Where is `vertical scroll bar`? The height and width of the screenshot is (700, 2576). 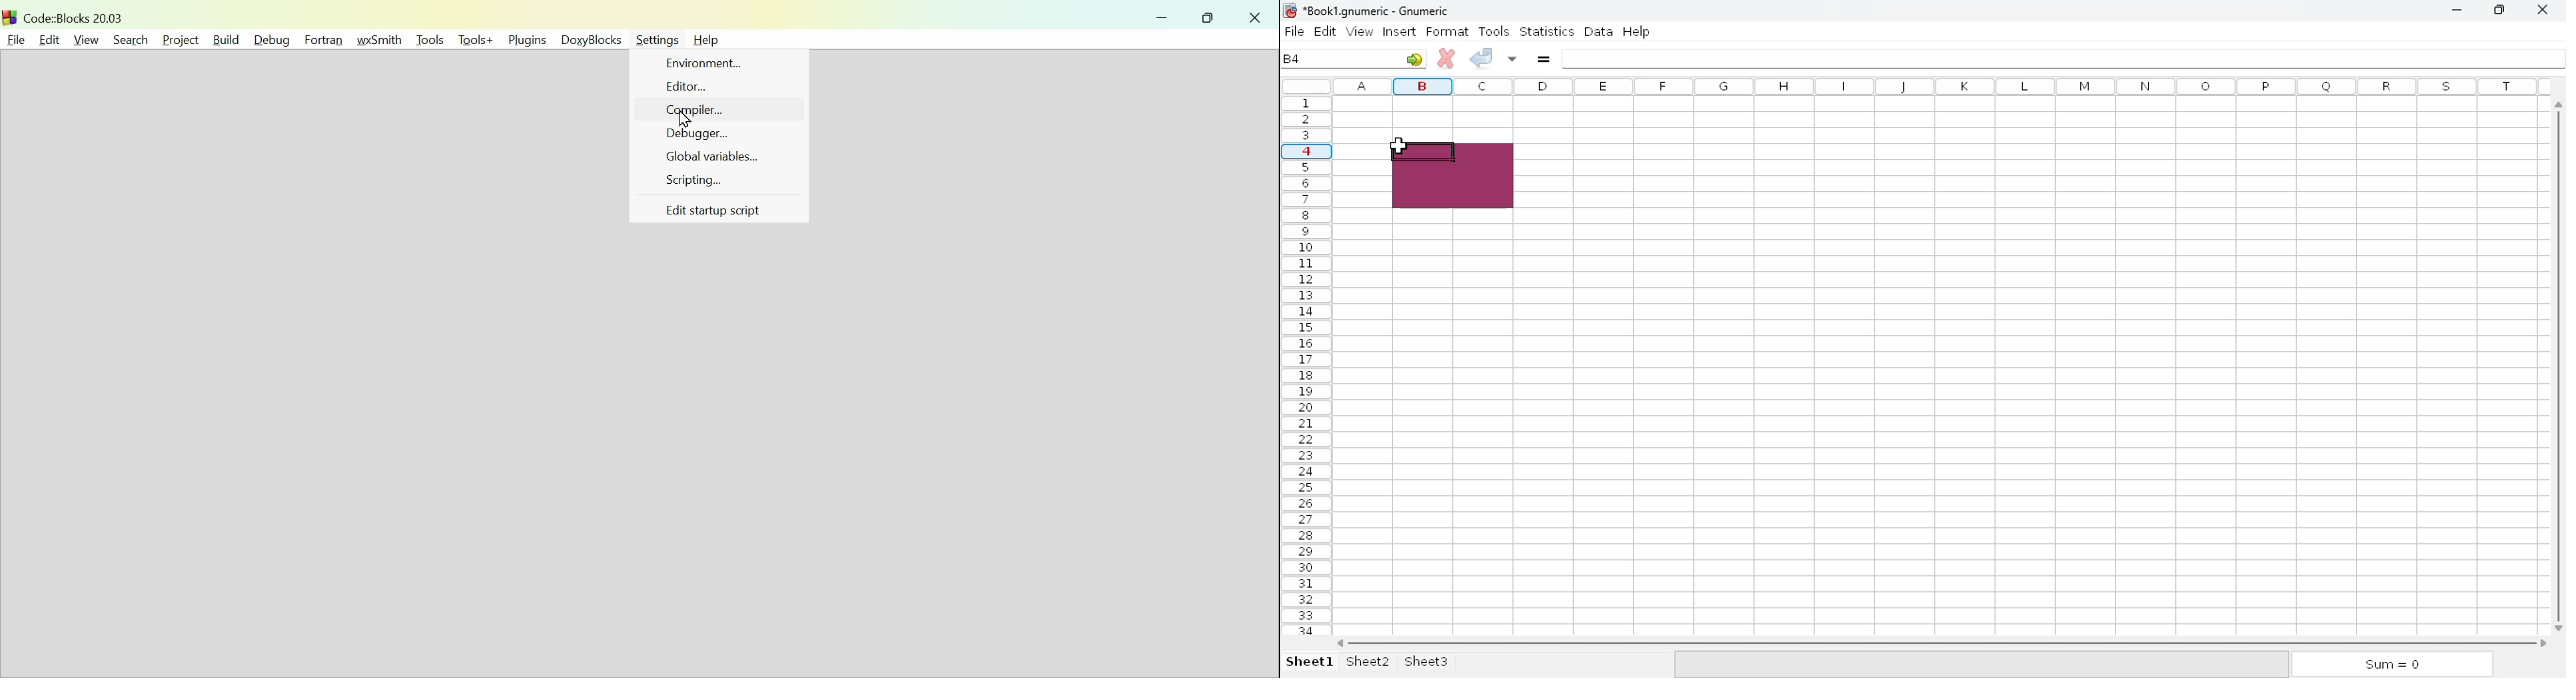 vertical scroll bar is located at coordinates (2555, 363).